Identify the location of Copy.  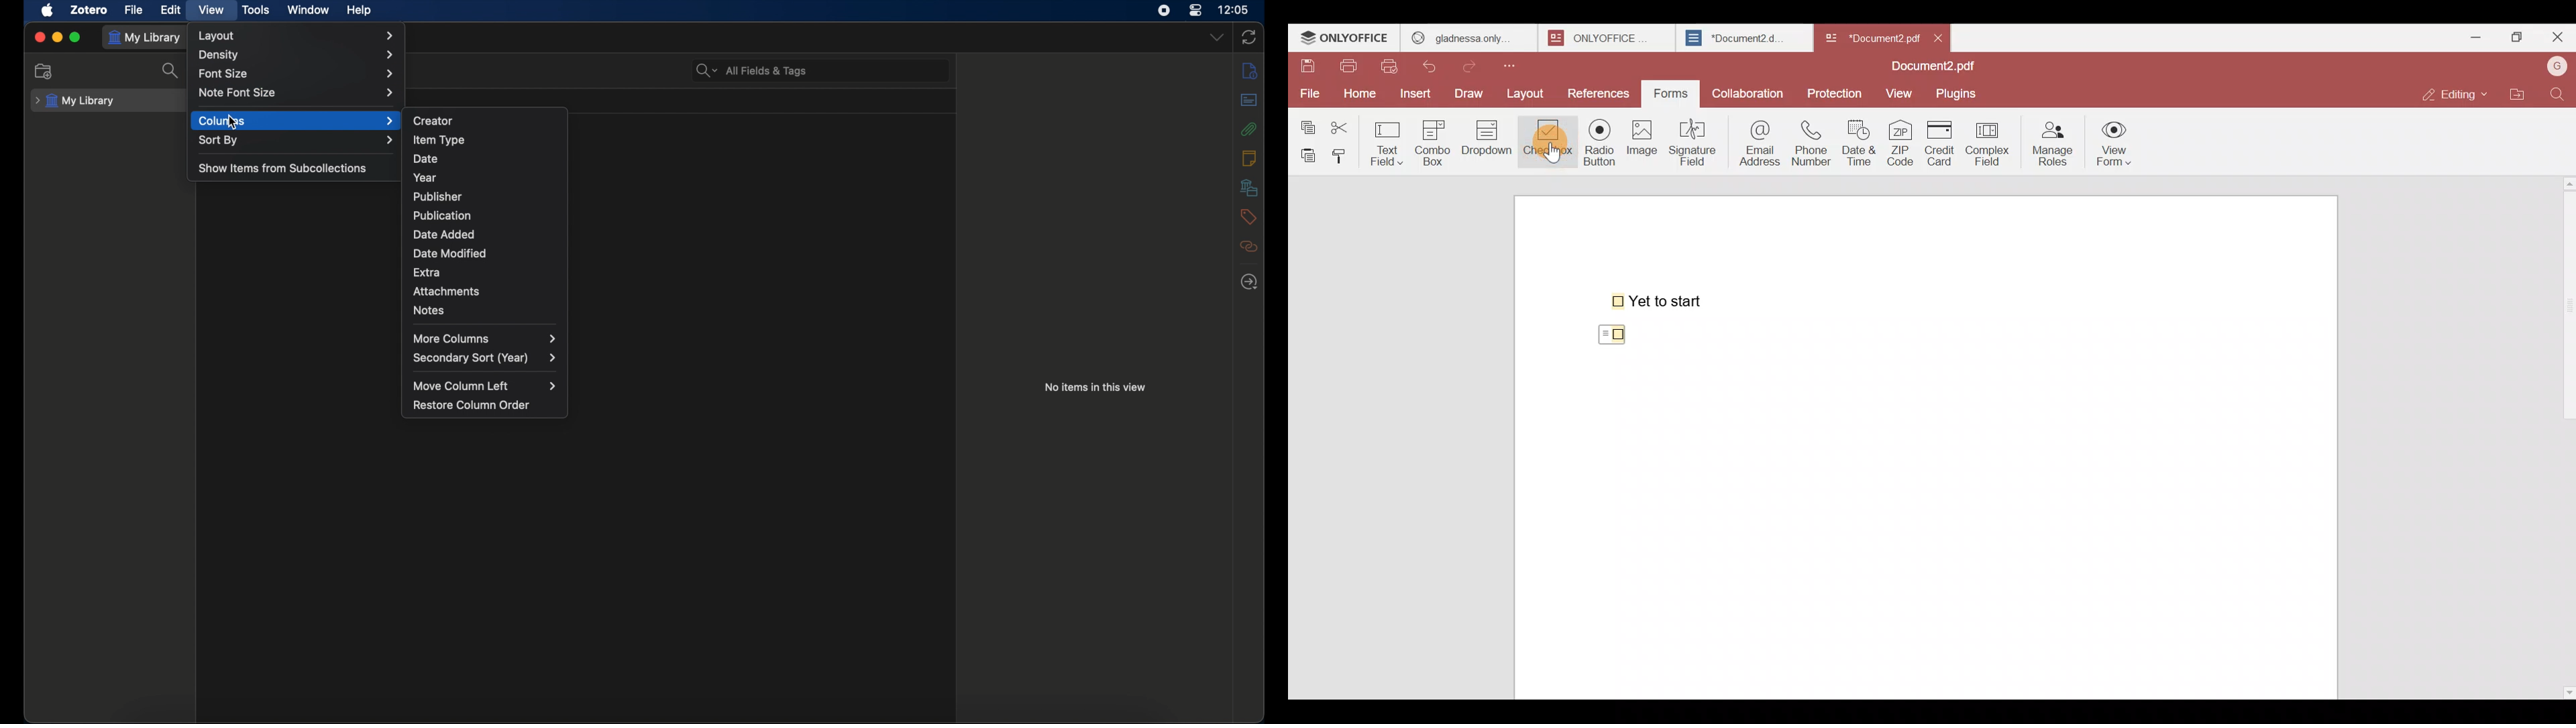
(1305, 124).